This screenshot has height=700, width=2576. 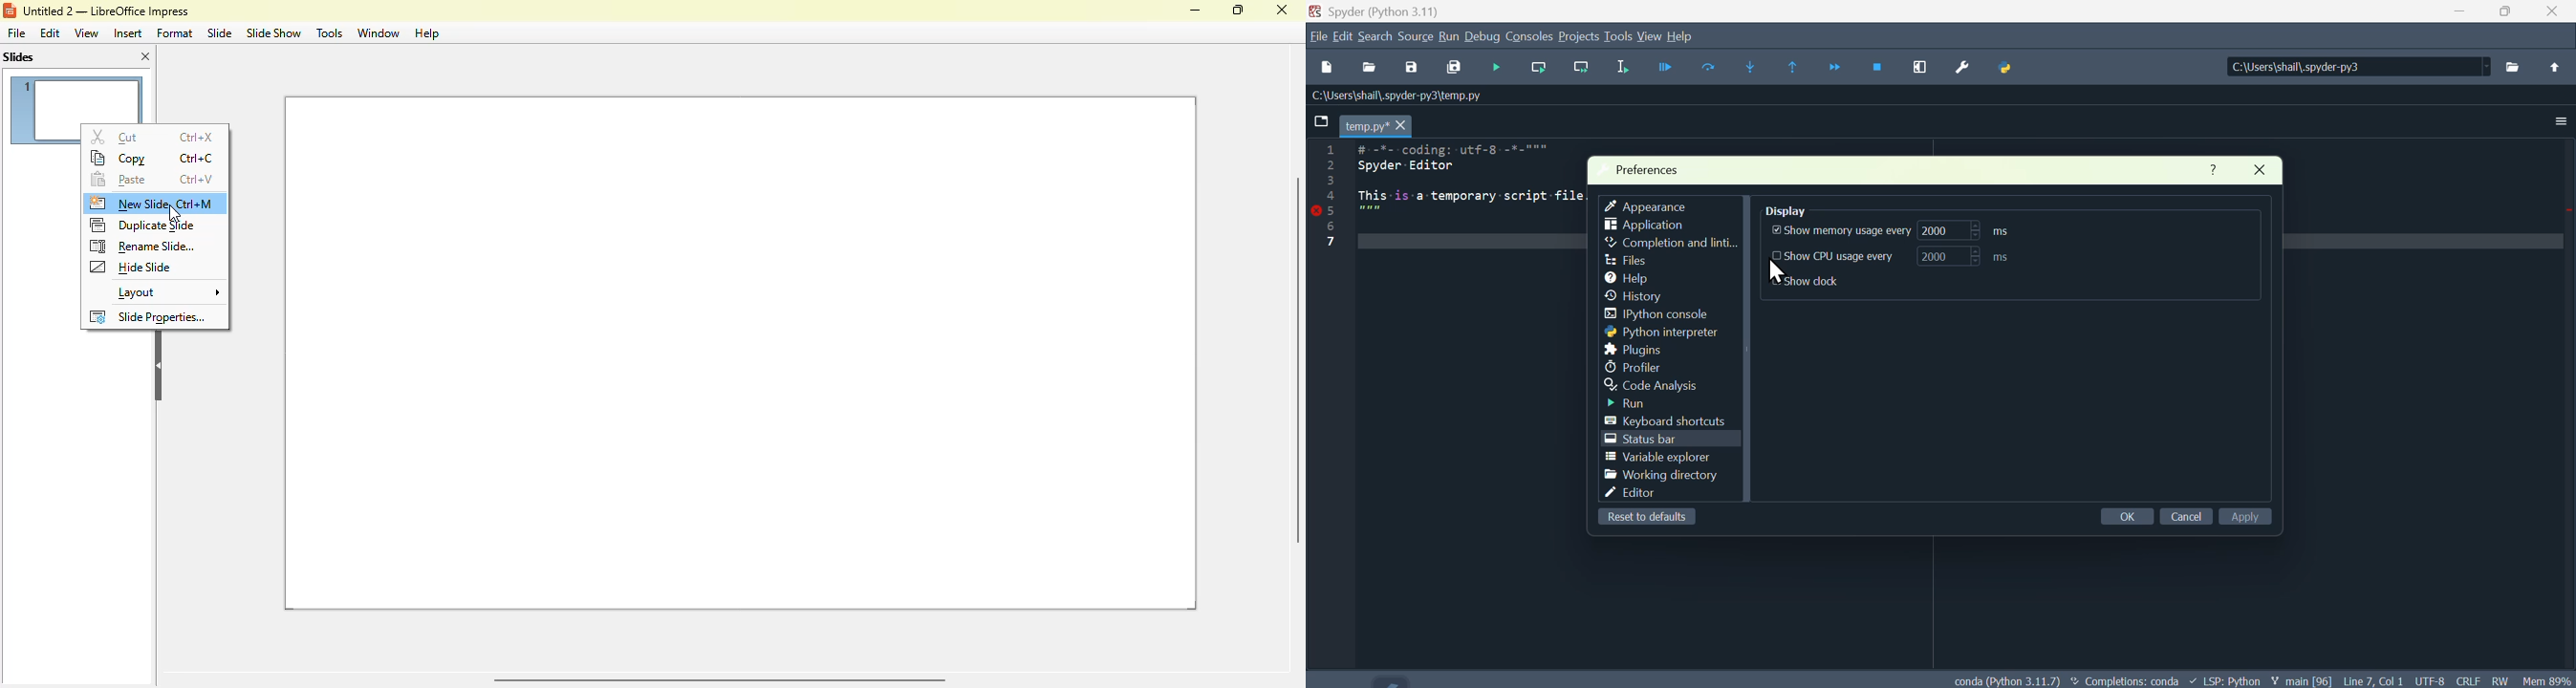 What do you see at coordinates (1378, 124) in the screenshot?
I see ` temp.py*` at bounding box center [1378, 124].